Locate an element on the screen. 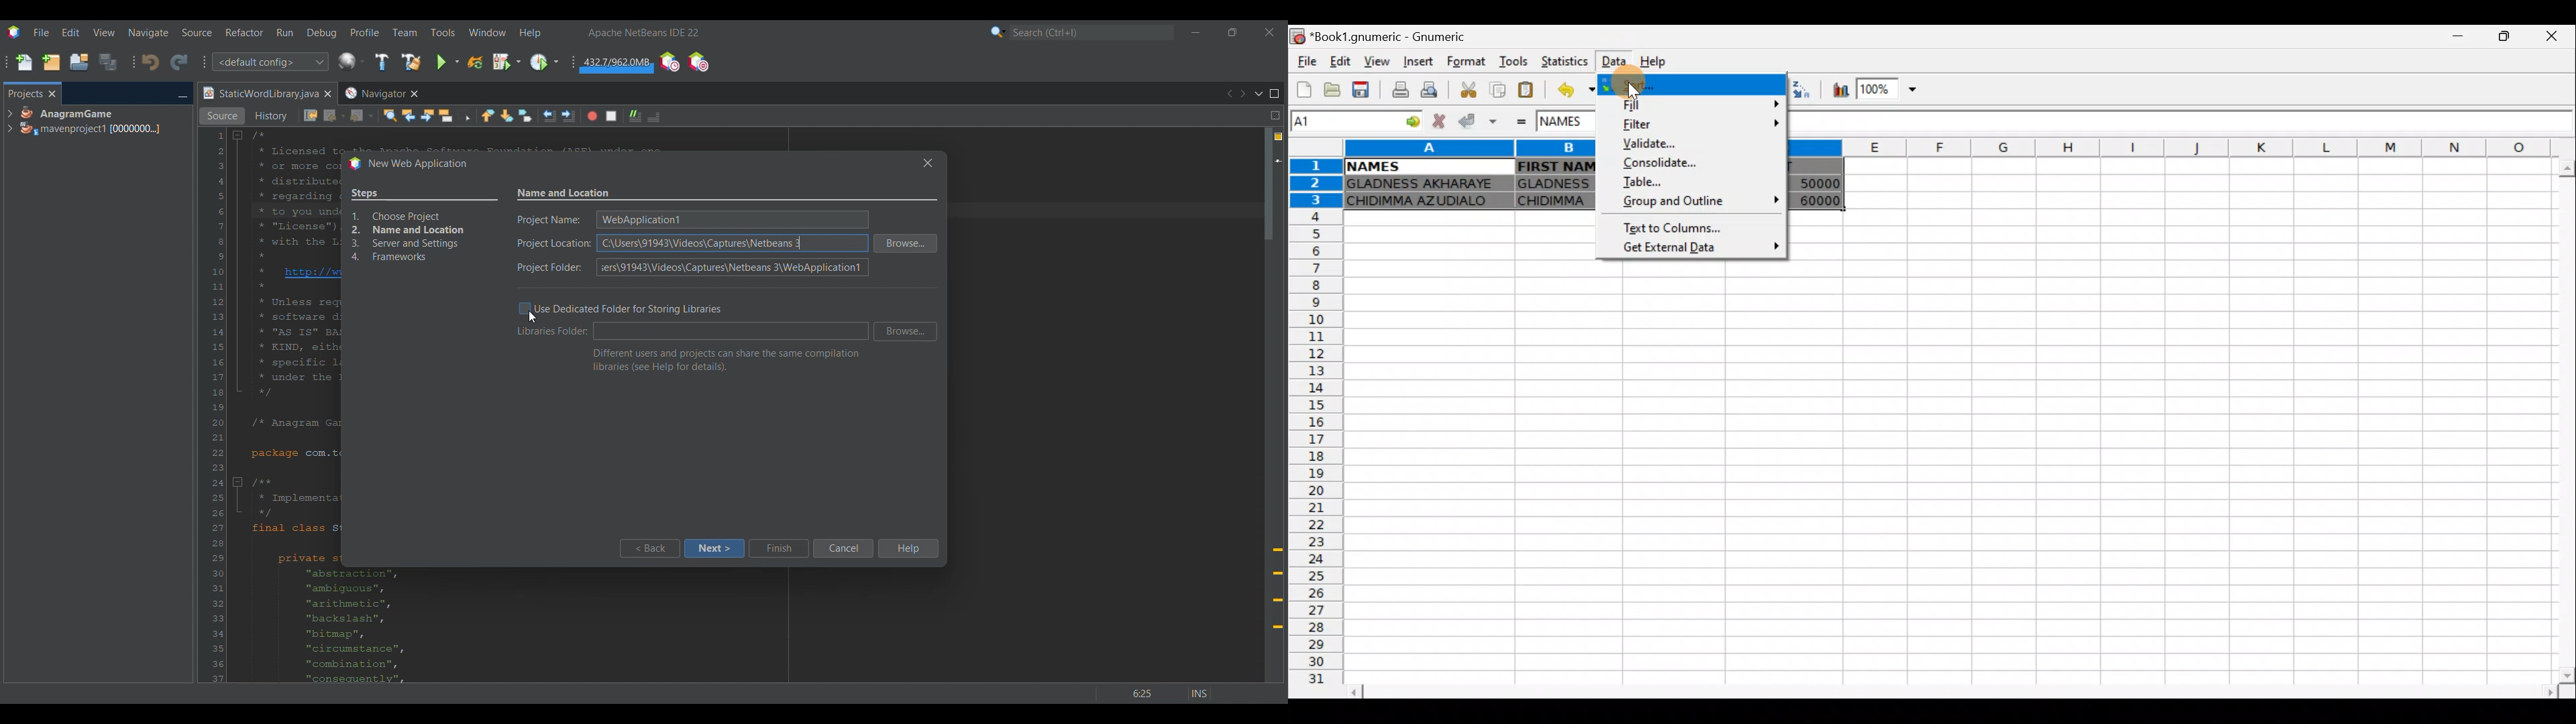  Other tab is located at coordinates (380, 93).